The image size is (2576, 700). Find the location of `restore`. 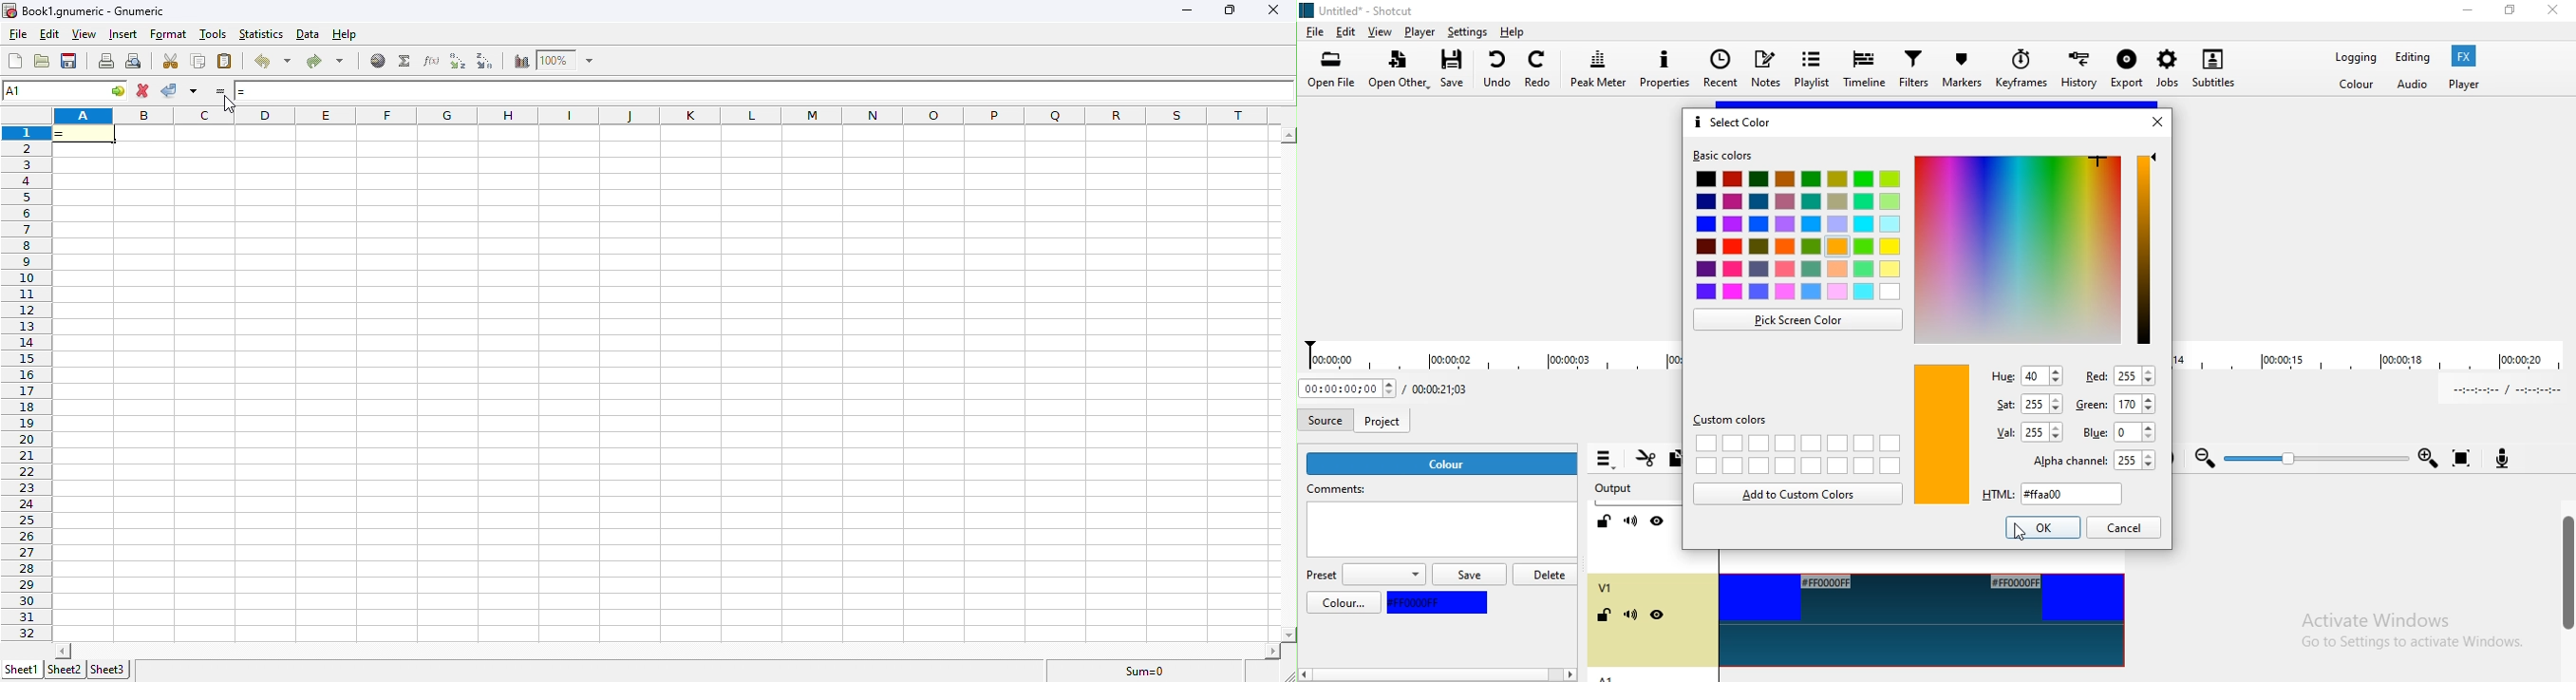

restore is located at coordinates (2509, 14).